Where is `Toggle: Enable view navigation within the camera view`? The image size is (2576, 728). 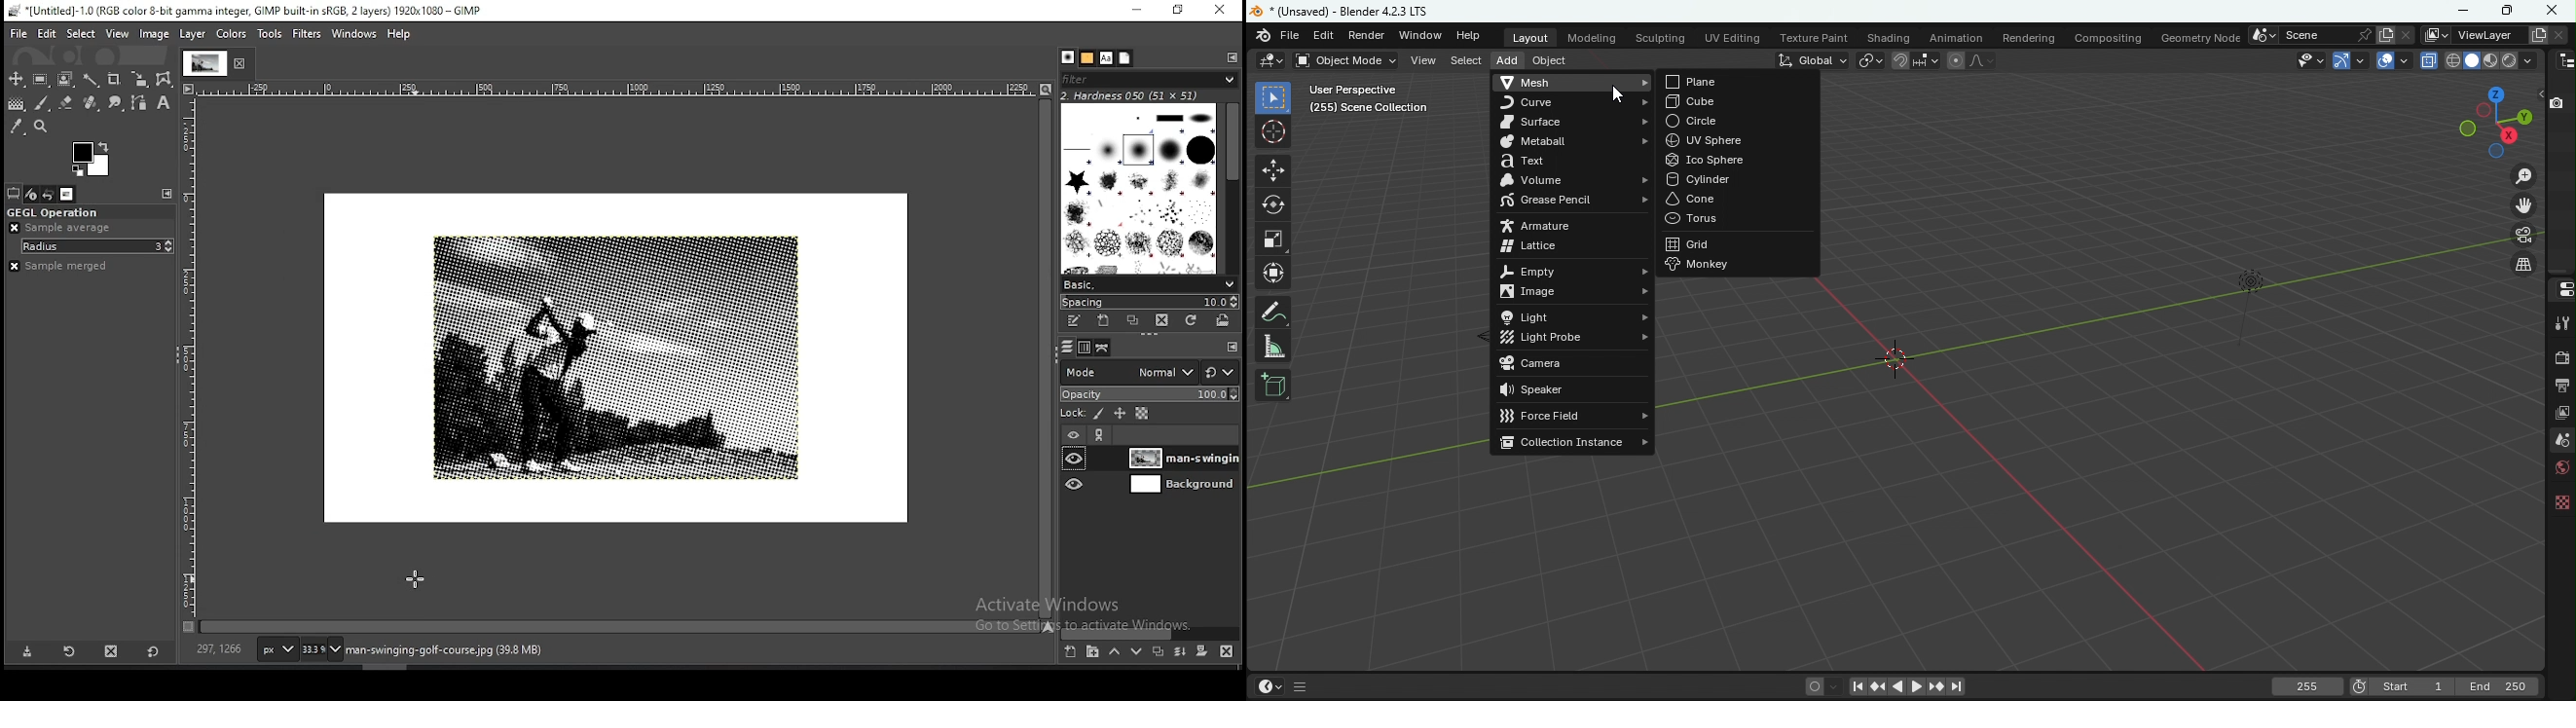
Toggle: Enable view navigation within the camera view is located at coordinates (2522, 265).